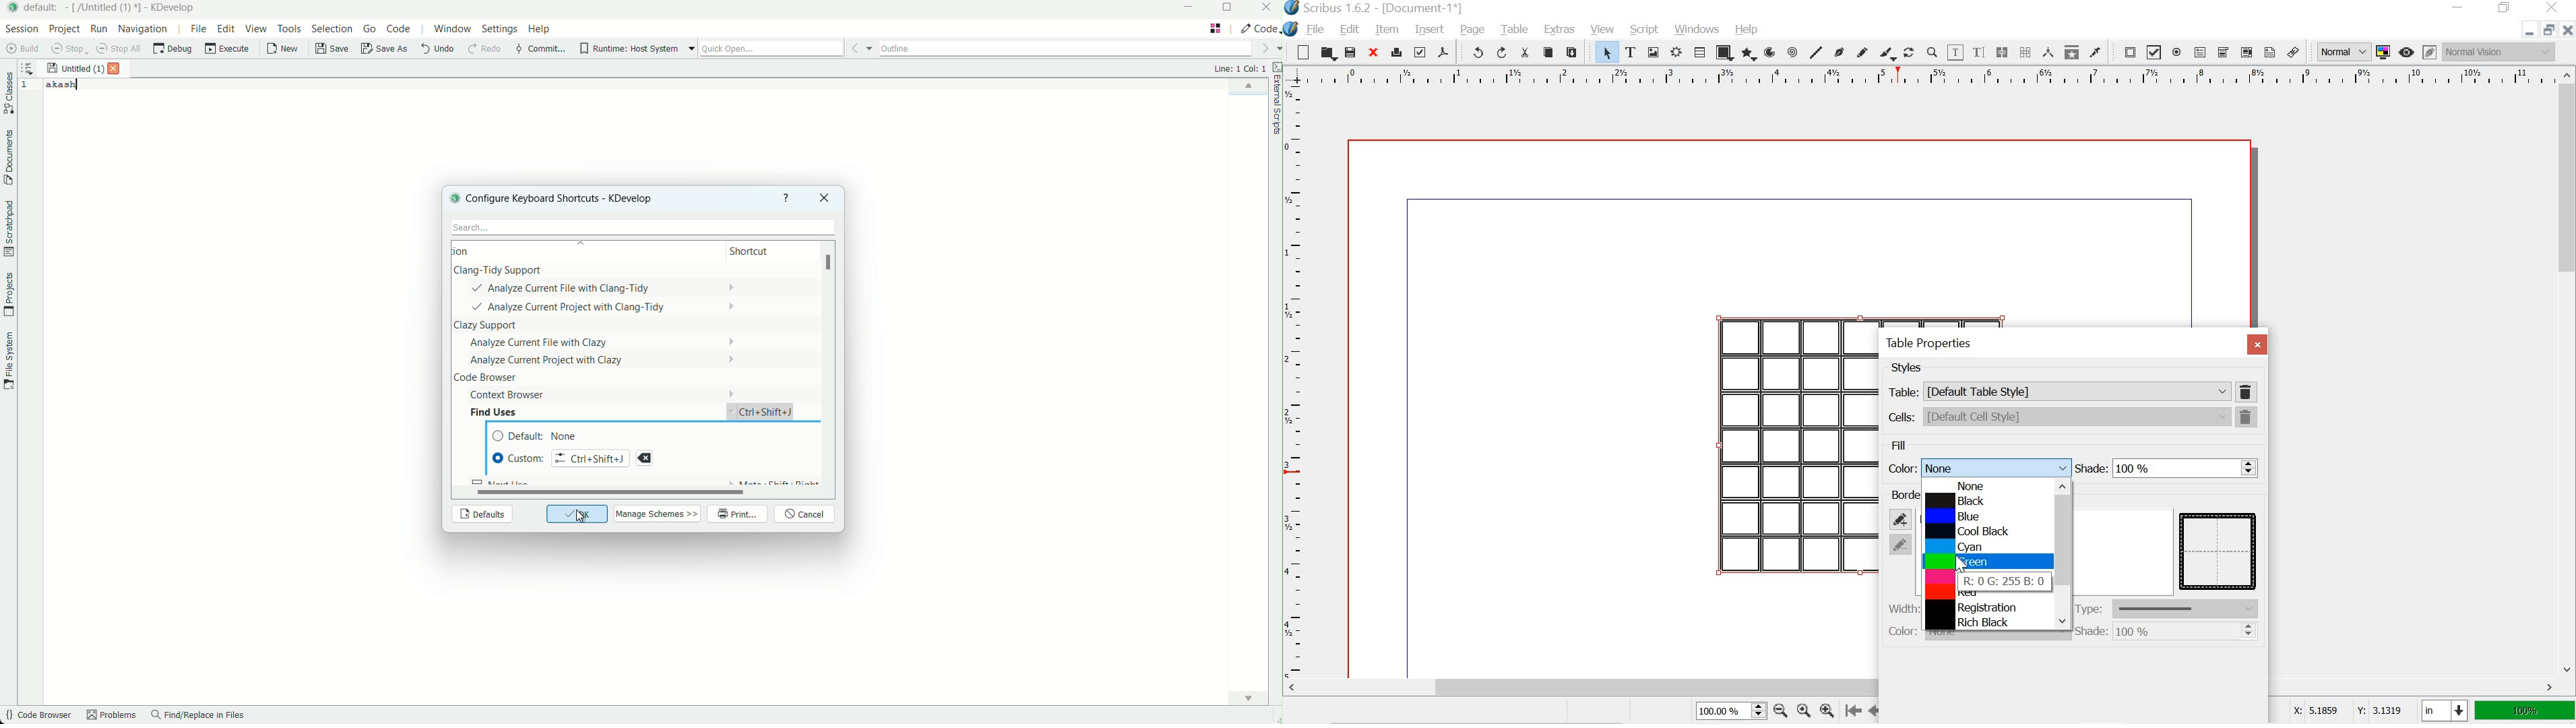 The image size is (2576, 728). Describe the element at coordinates (2176, 53) in the screenshot. I see `pdf radio button` at that location.